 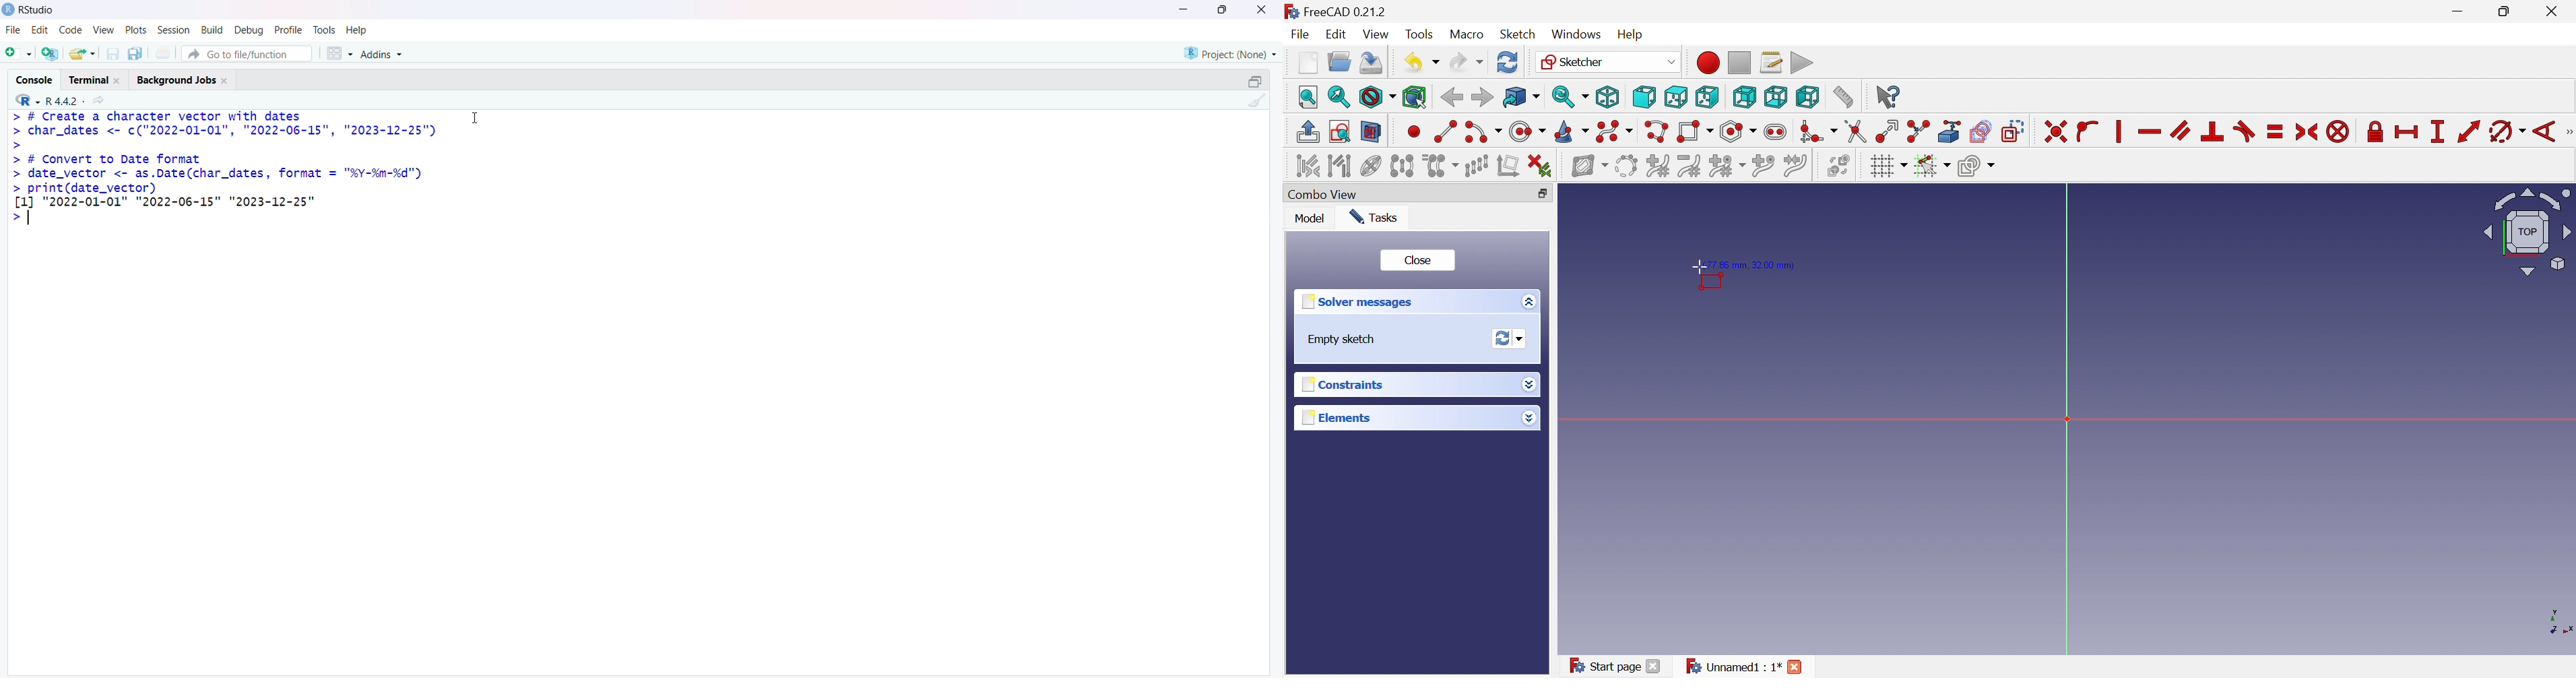 What do you see at coordinates (209, 31) in the screenshot?
I see `Build` at bounding box center [209, 31].